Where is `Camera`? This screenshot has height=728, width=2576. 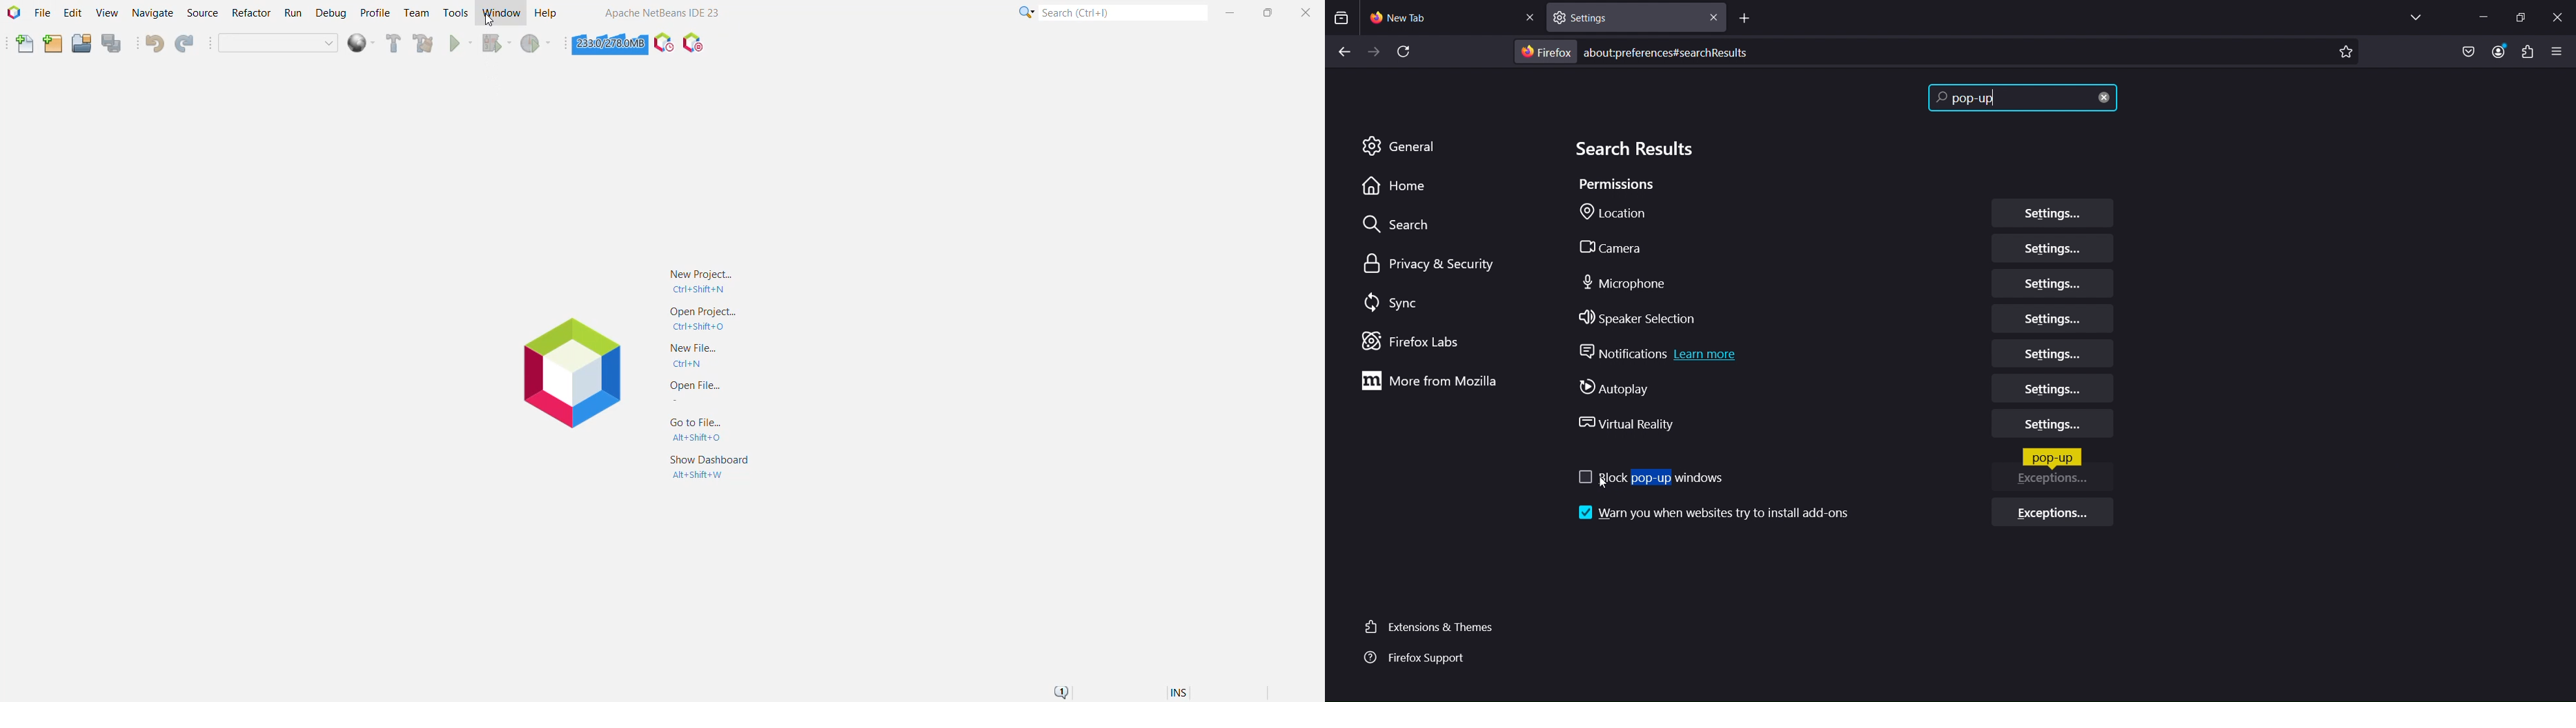 Camera is located at coordinates (1620, 246).